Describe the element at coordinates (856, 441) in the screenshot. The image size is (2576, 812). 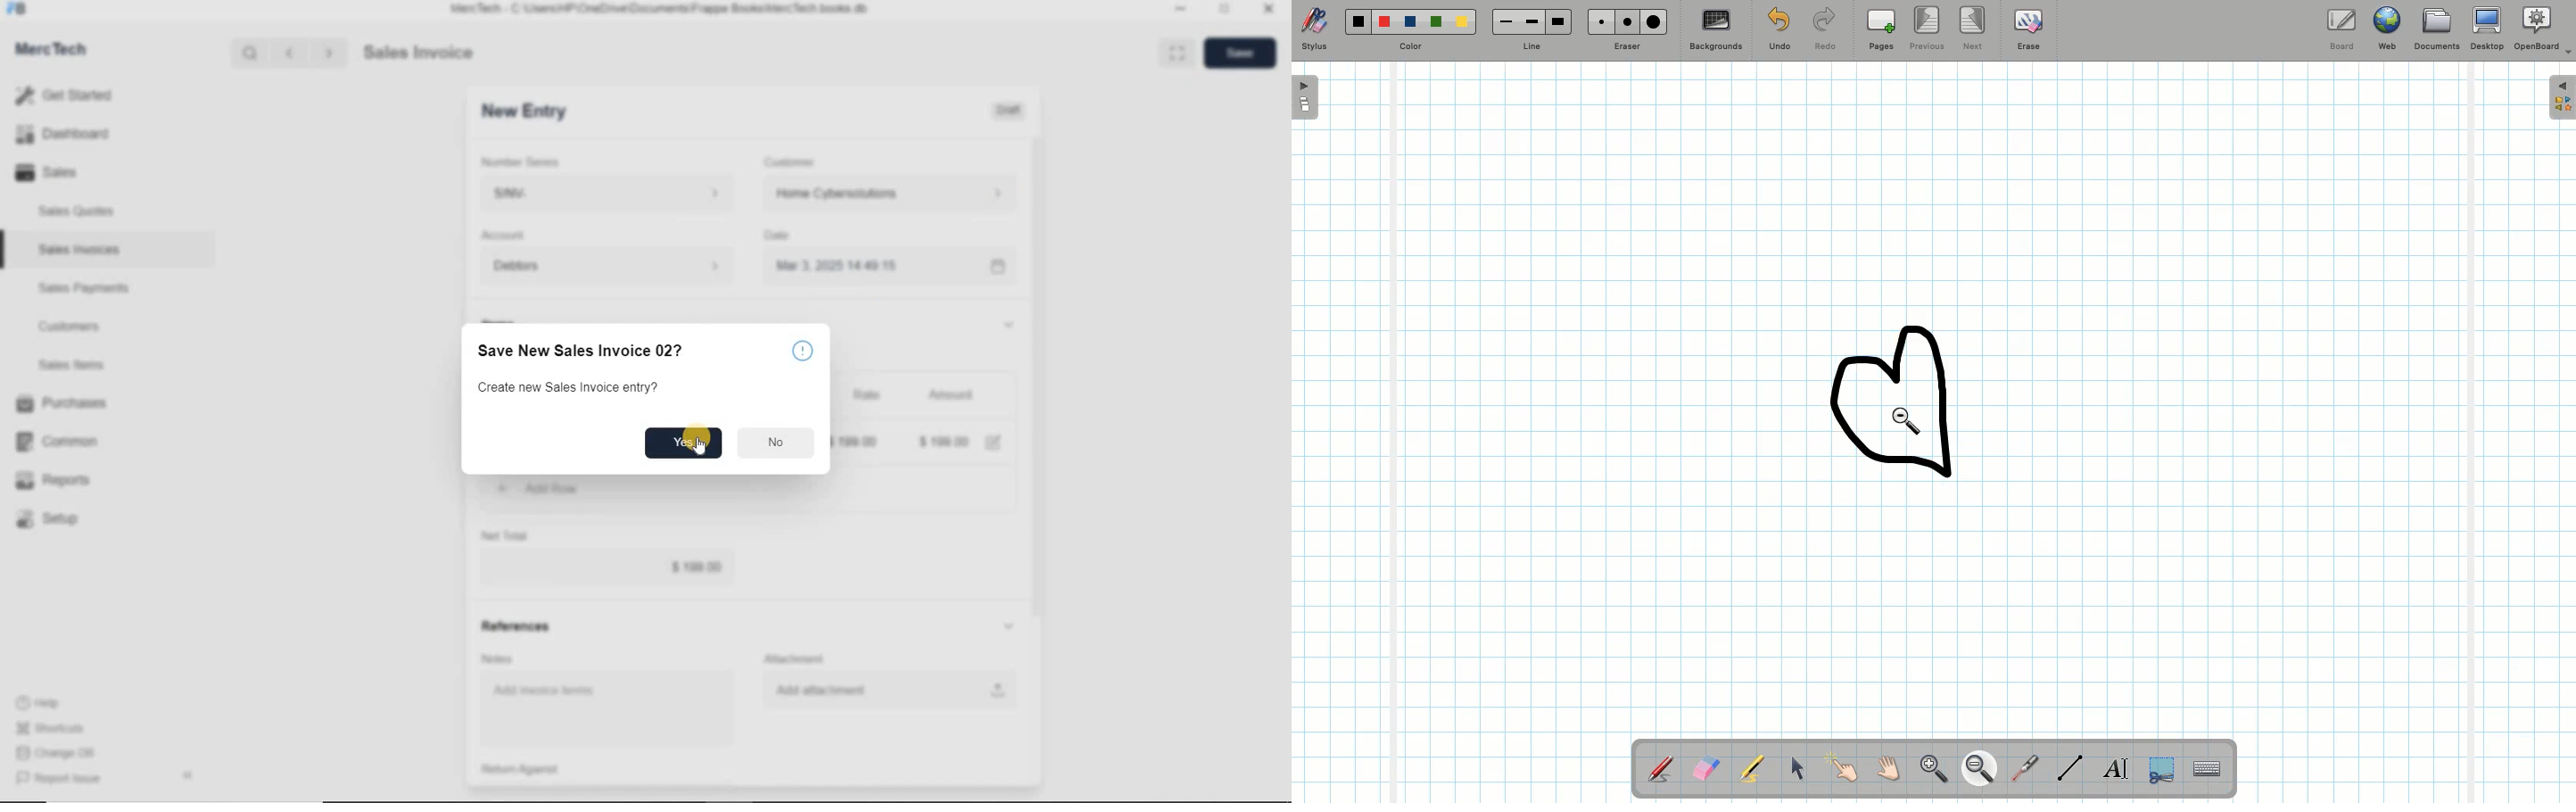
I see `rate: $0.00` at that location.